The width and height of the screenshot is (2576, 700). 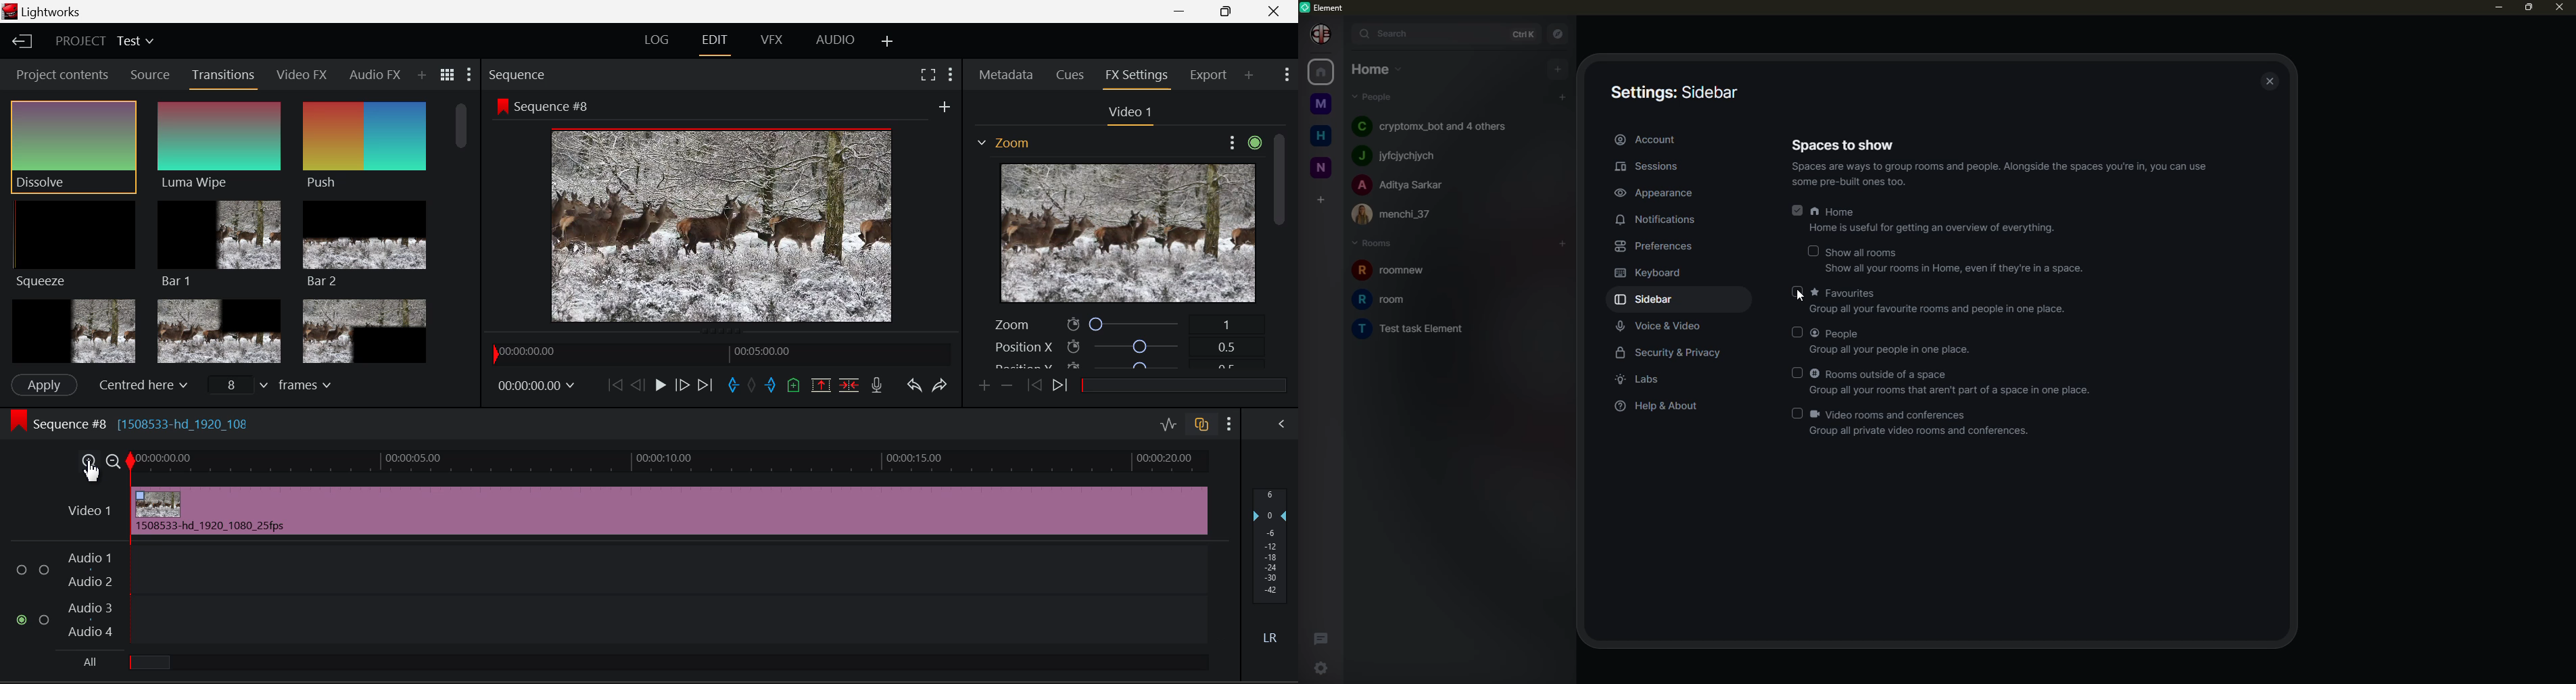 What do you see at coordinates (219, 243) in the screenshot?
I see `Bar 1` at bounding box center [219, 243].